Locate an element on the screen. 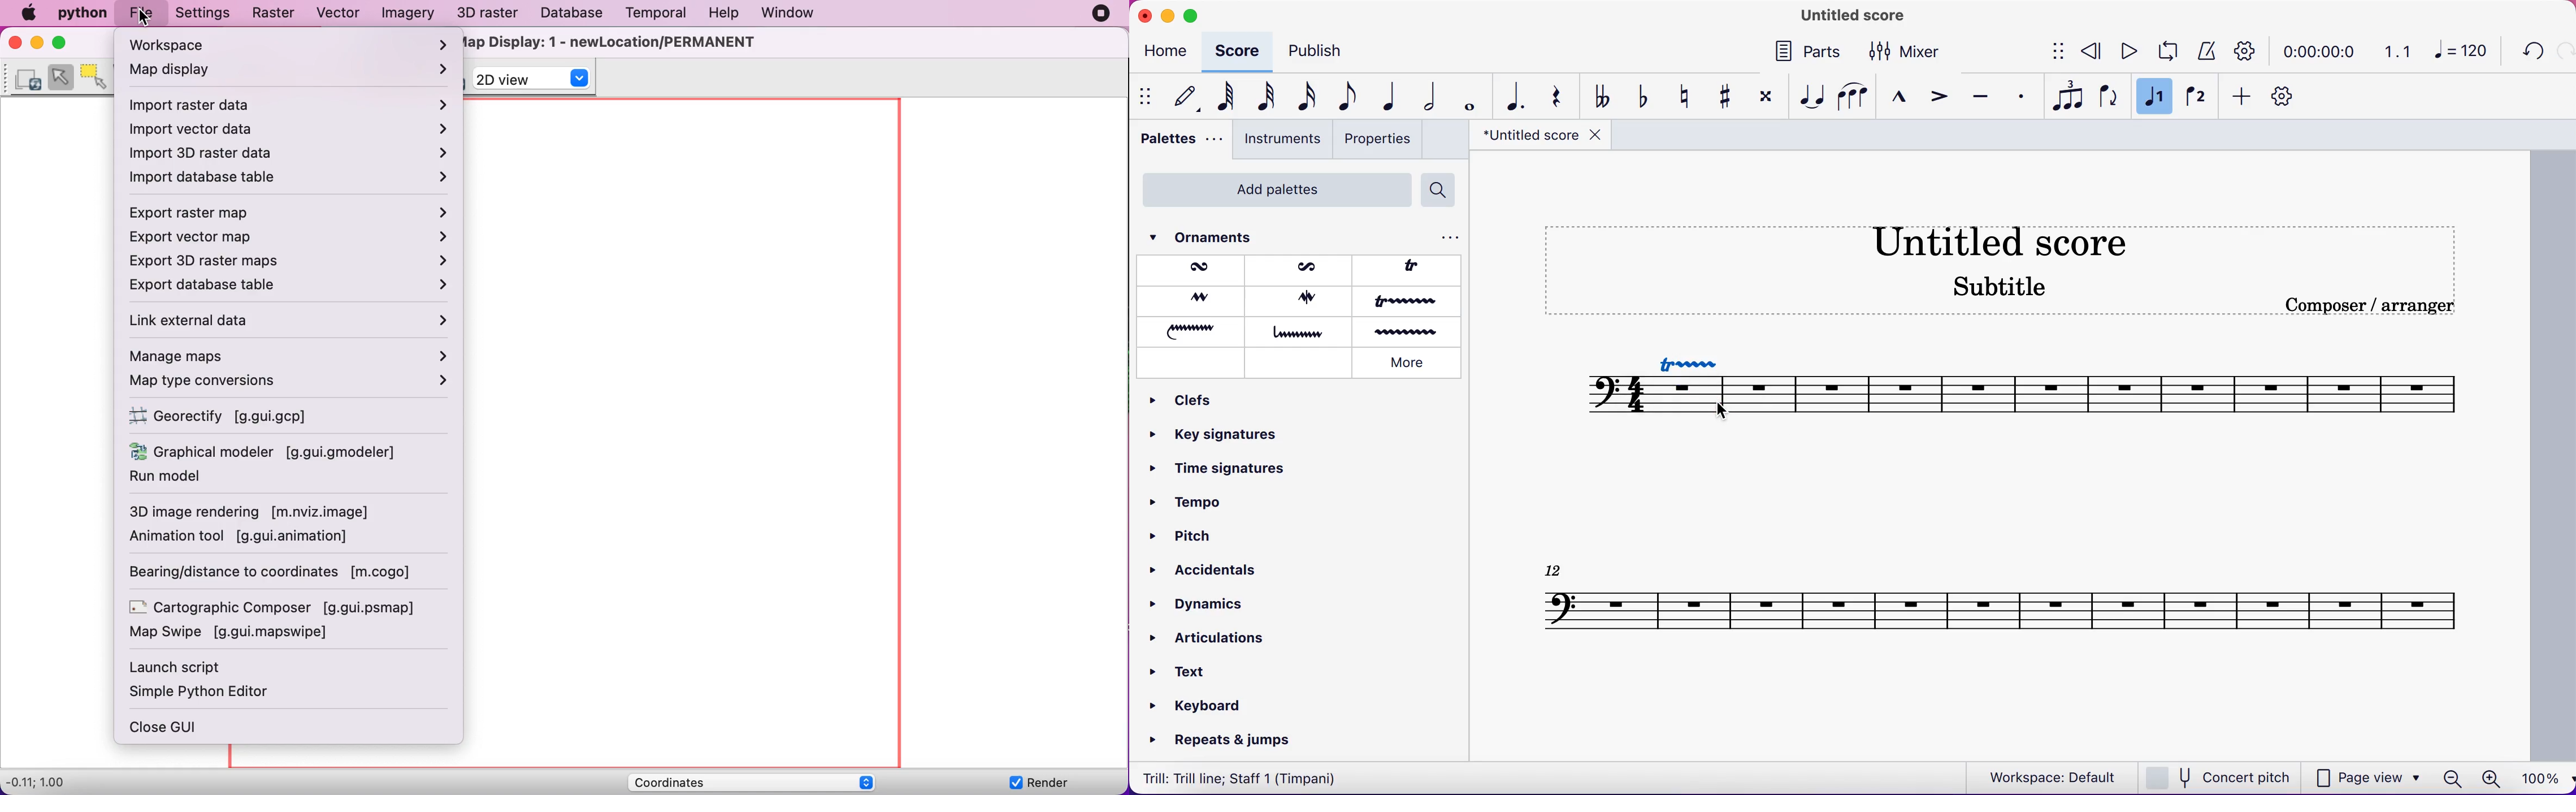  16th note is located at coordinates (1304, 98).